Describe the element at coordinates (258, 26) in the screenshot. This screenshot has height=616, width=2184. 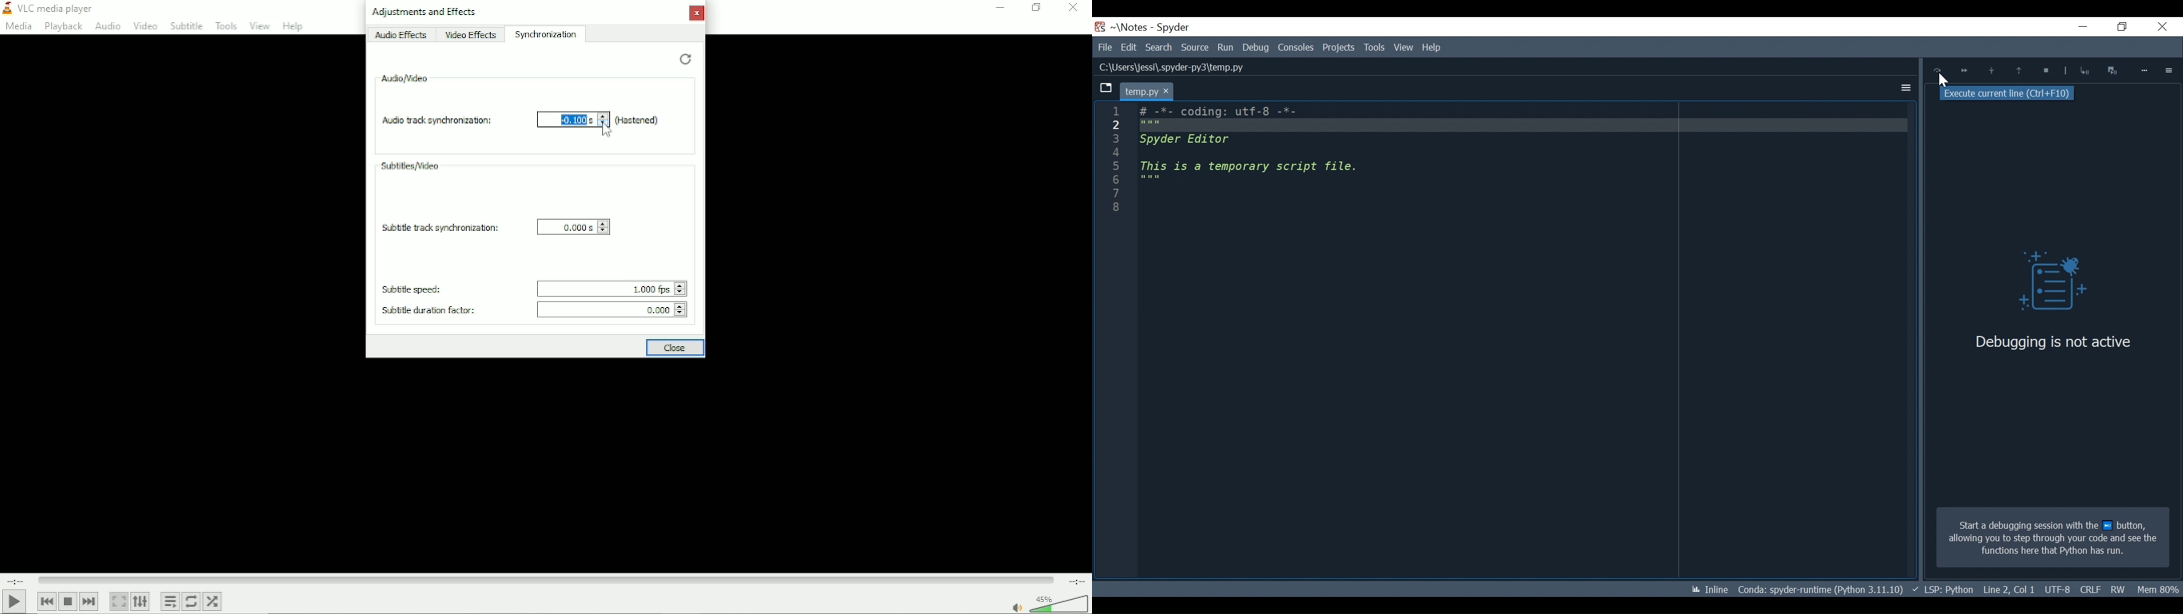
I see `View` at that location.